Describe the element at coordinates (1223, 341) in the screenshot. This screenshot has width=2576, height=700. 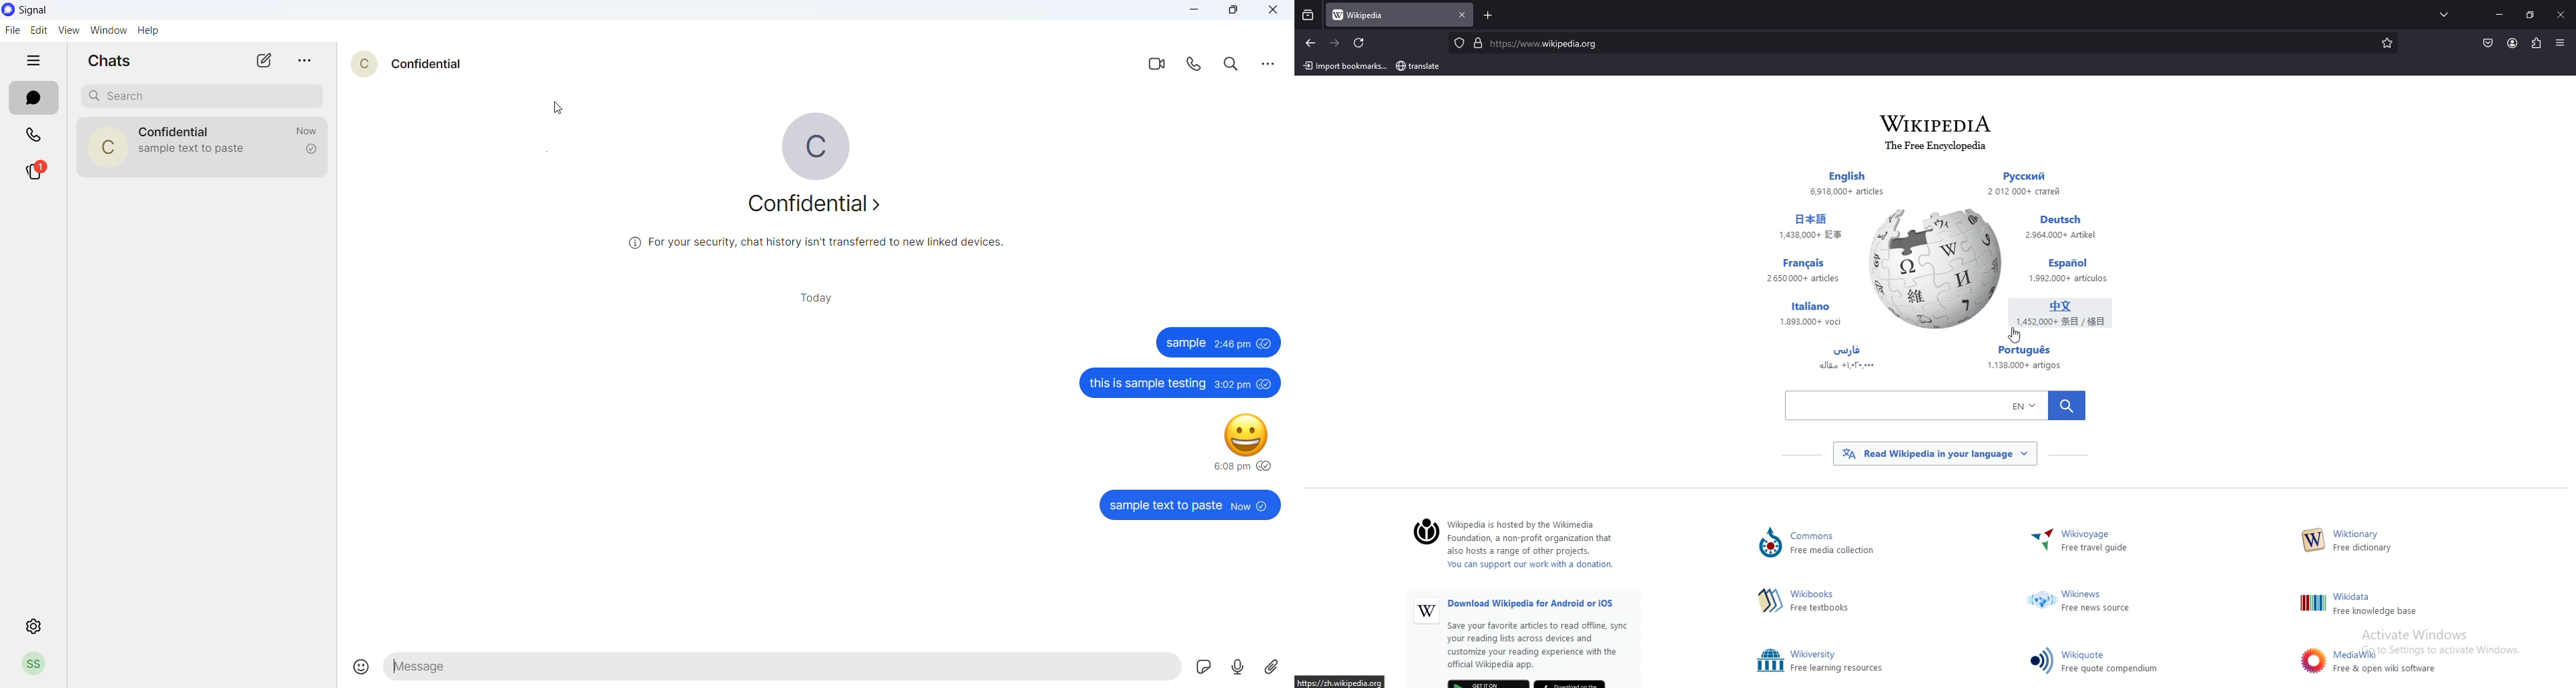
I see `sample` at that location.